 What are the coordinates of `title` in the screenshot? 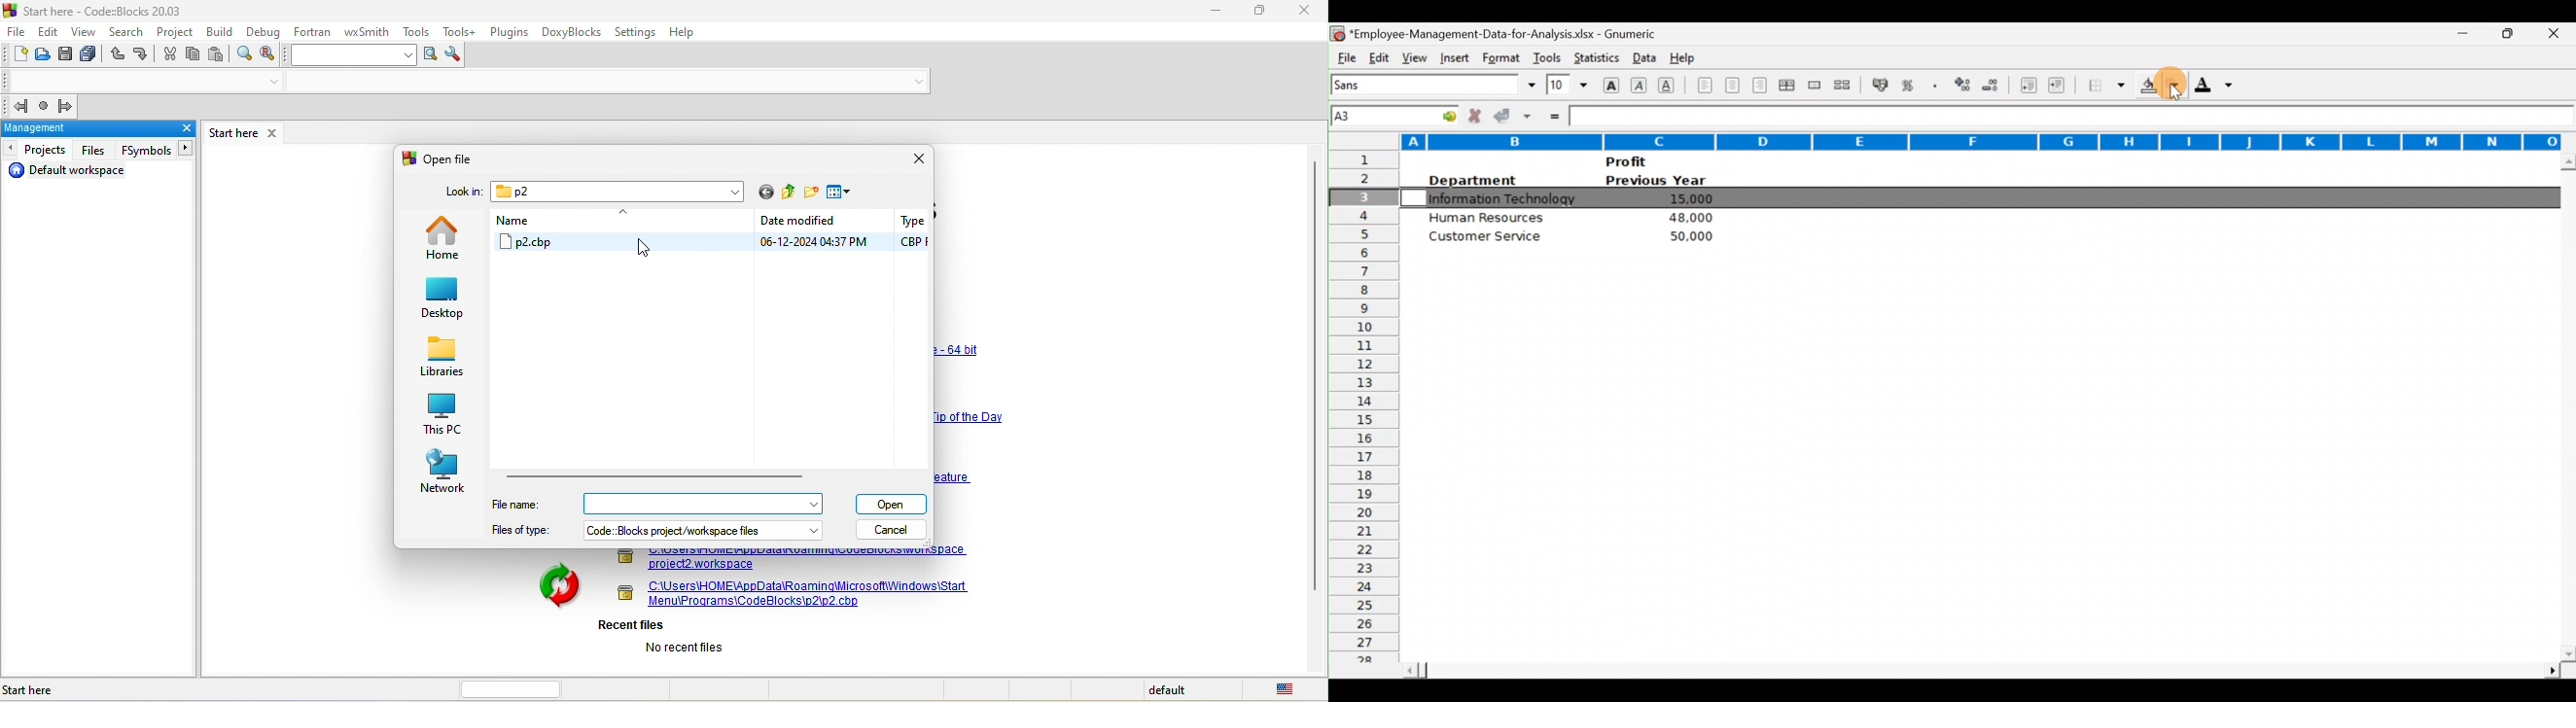 It's located at (95, 11).